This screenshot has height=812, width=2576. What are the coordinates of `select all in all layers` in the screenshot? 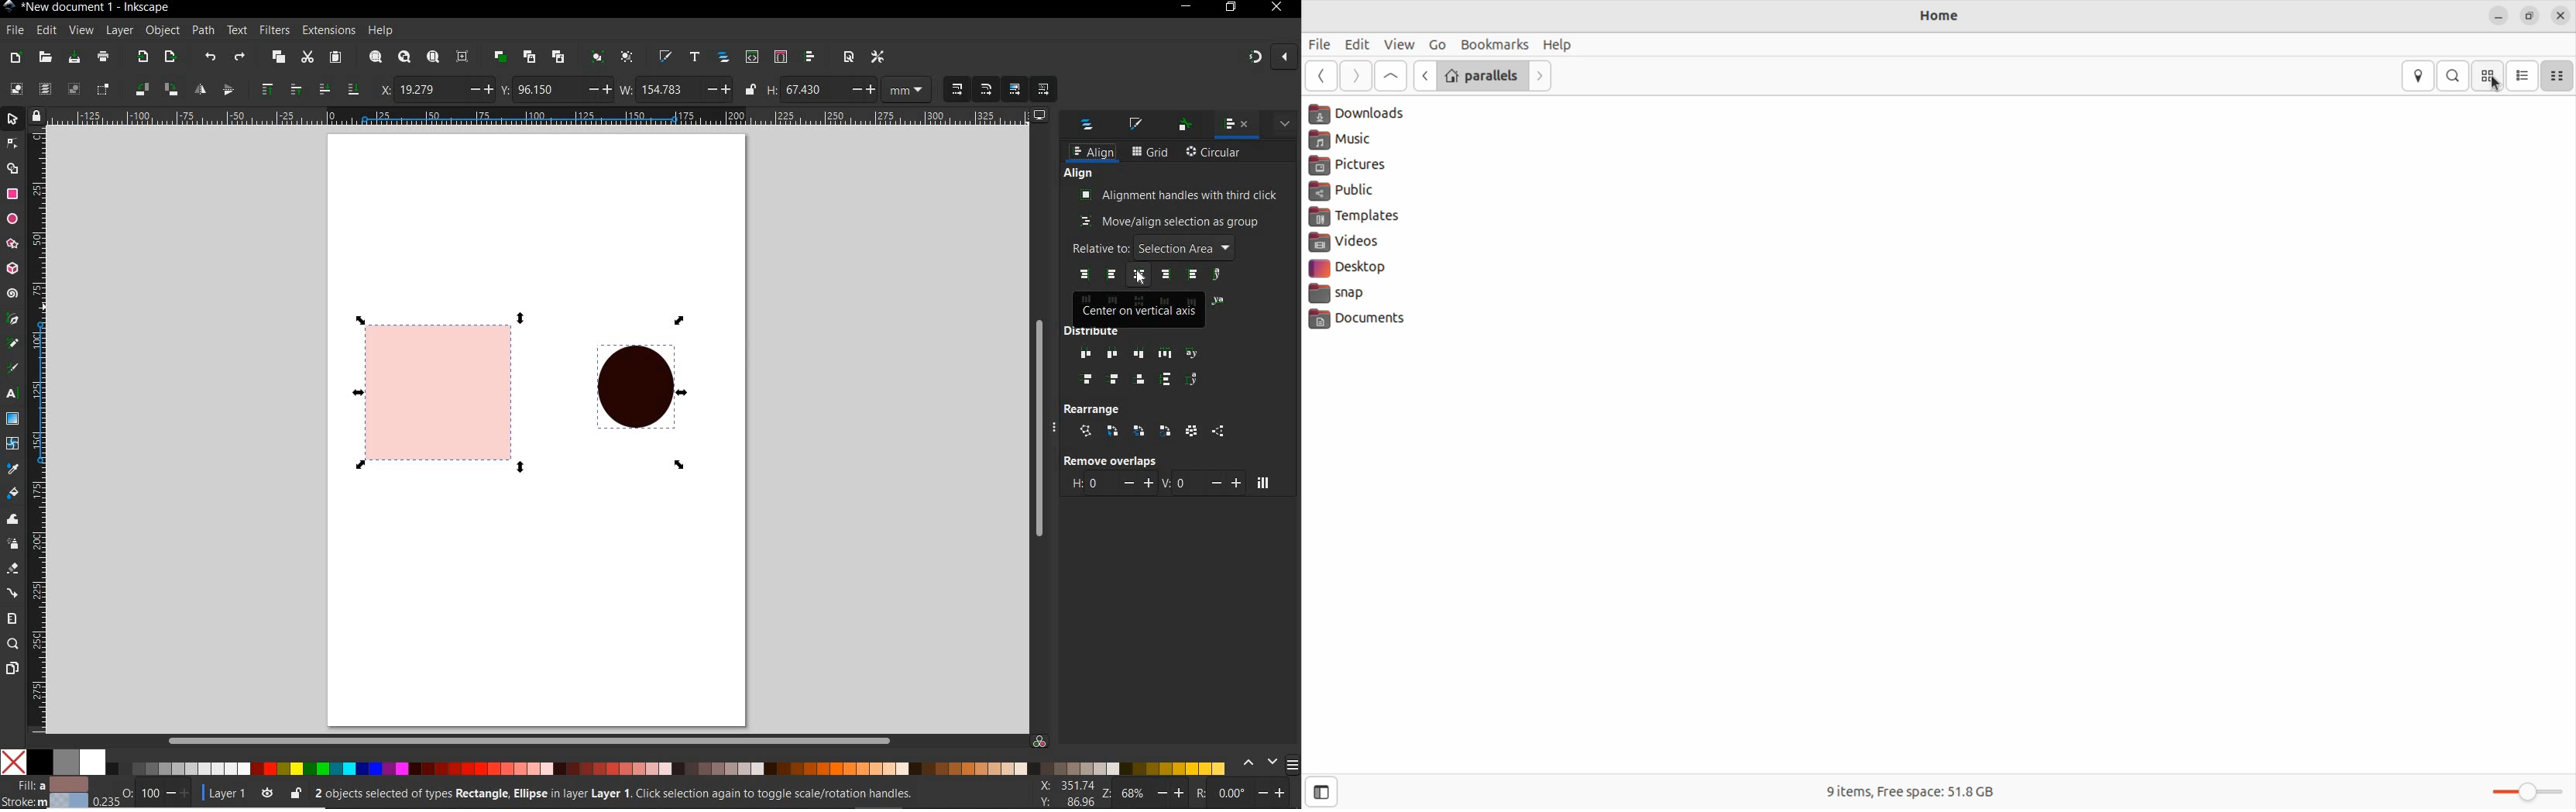 It's located at (42, 88).